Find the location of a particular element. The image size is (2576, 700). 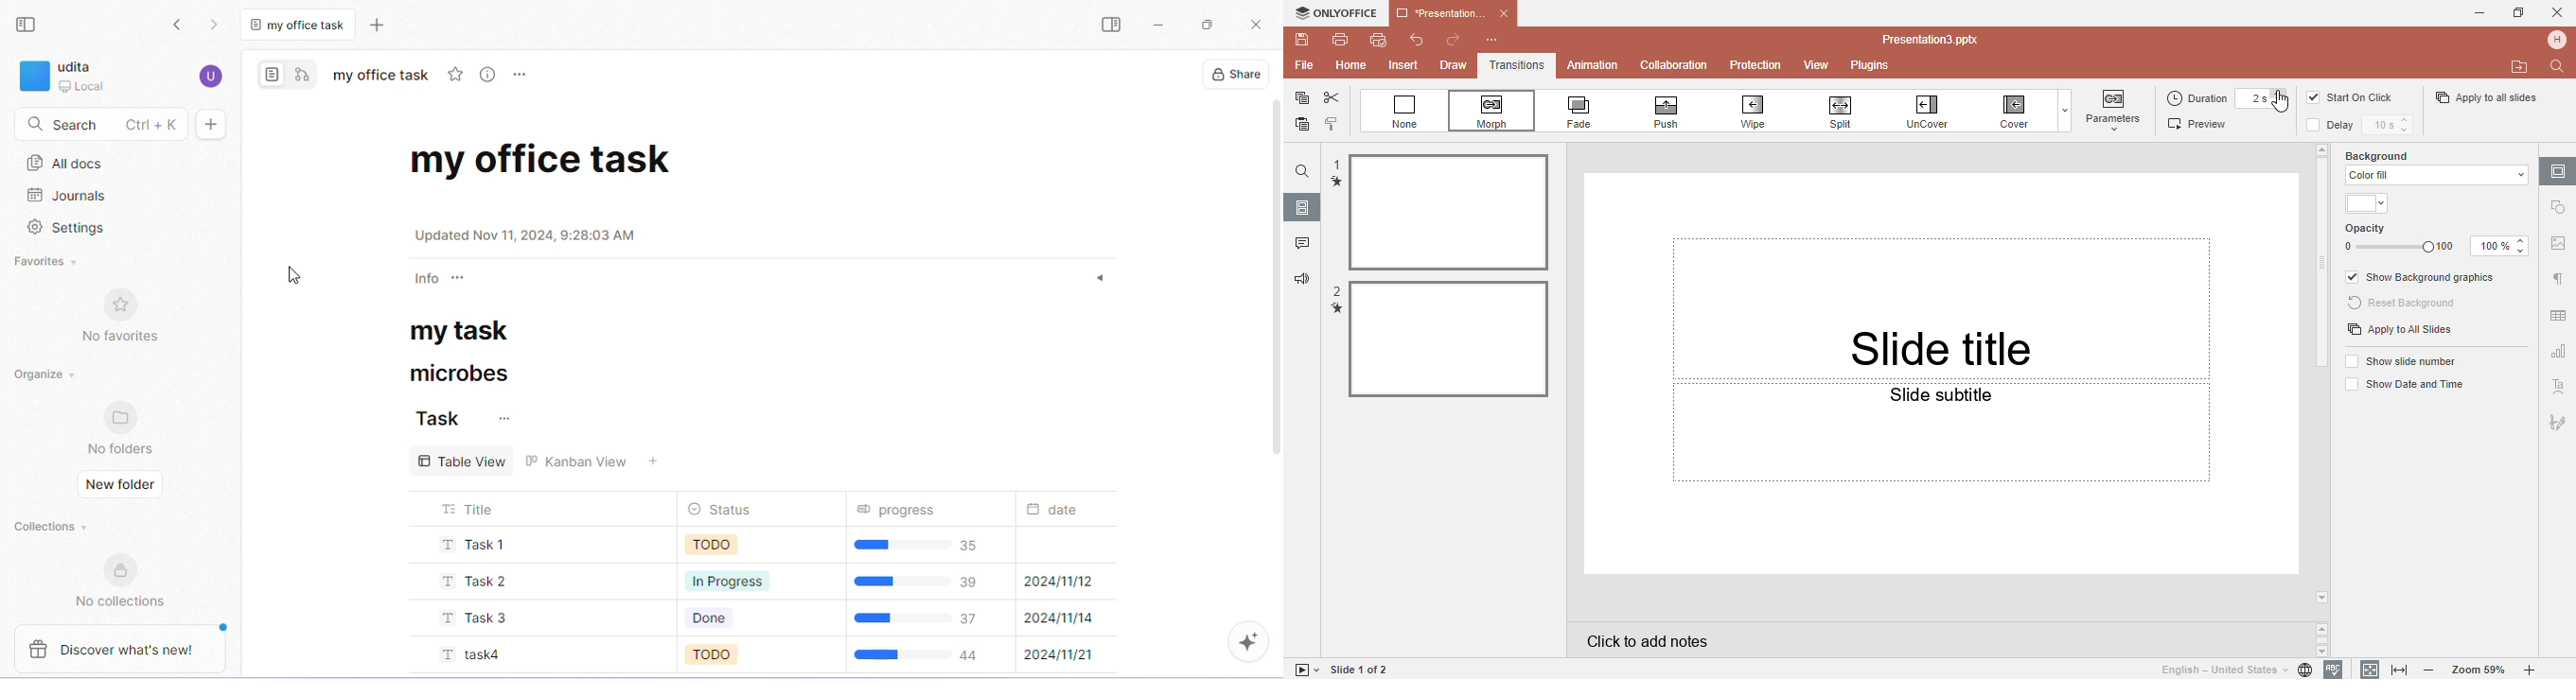

share is located at coordinates (1236, 74).